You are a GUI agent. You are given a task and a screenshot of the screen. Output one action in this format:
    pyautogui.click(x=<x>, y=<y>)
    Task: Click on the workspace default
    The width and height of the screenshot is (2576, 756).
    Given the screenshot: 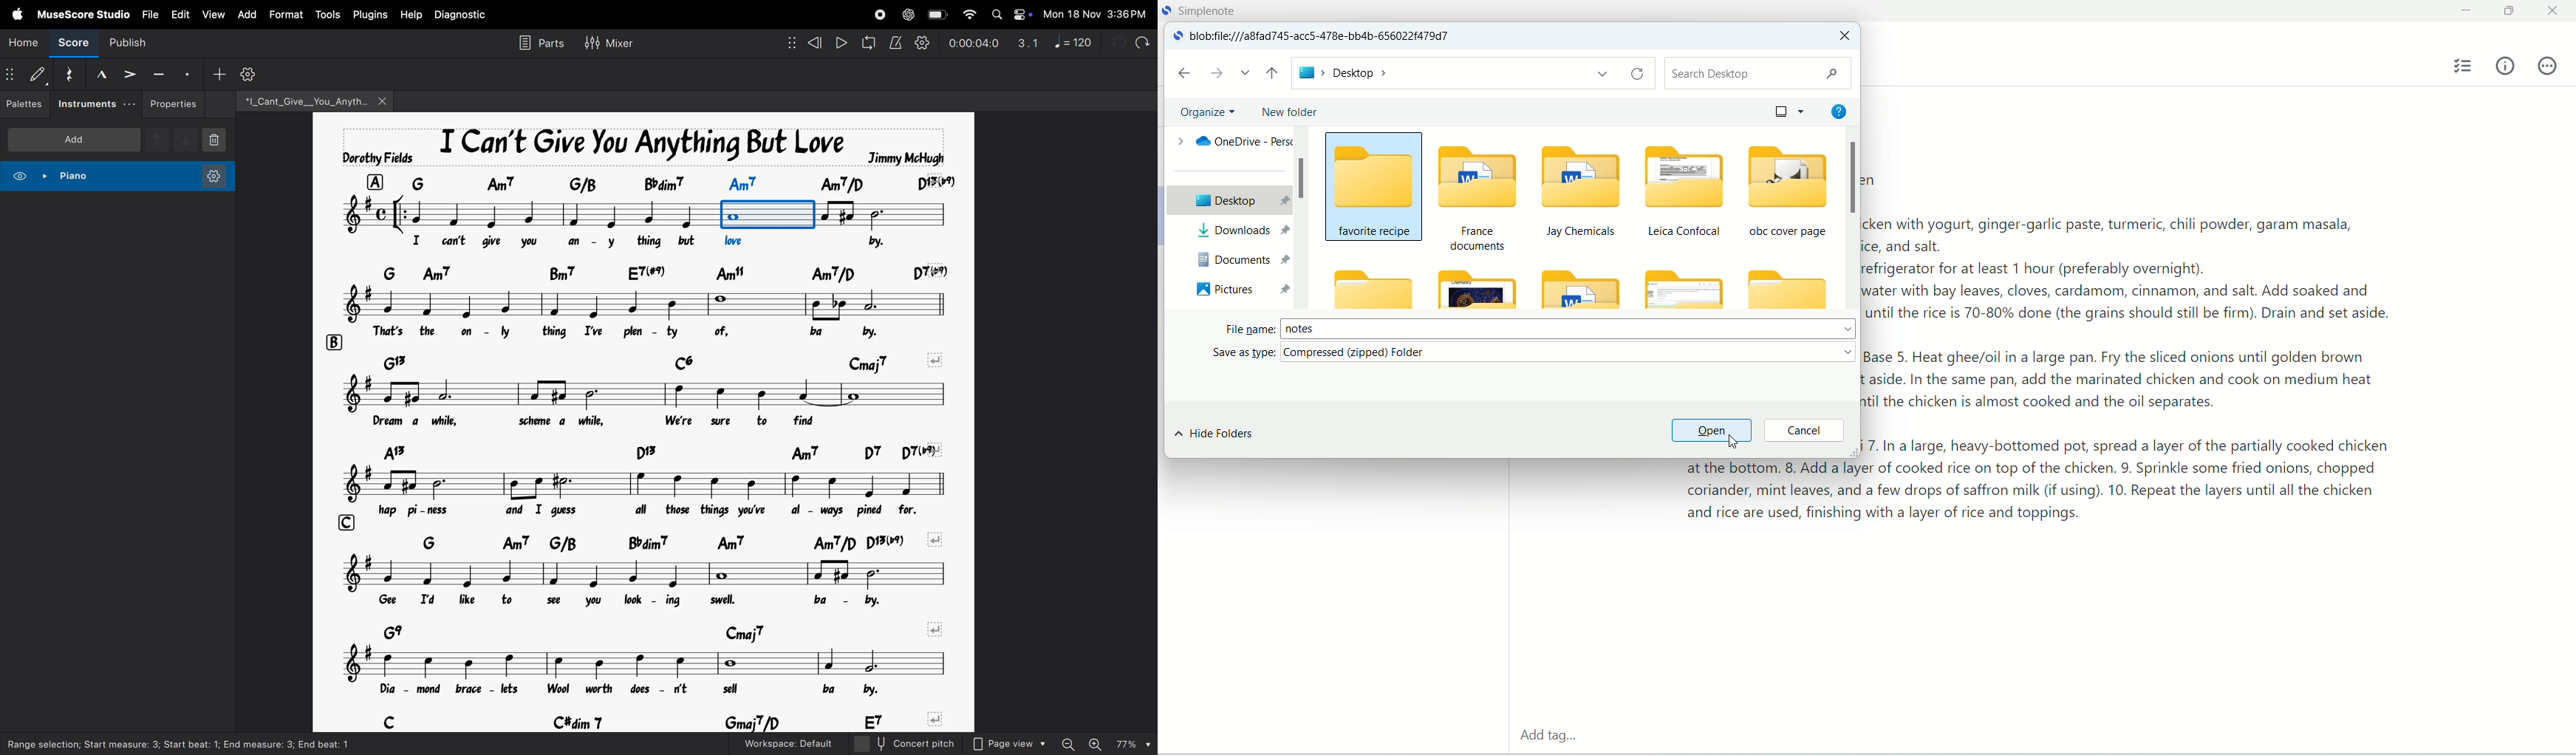 What is the action you would take?
    pyautogui.click(x=787, y=742)
    